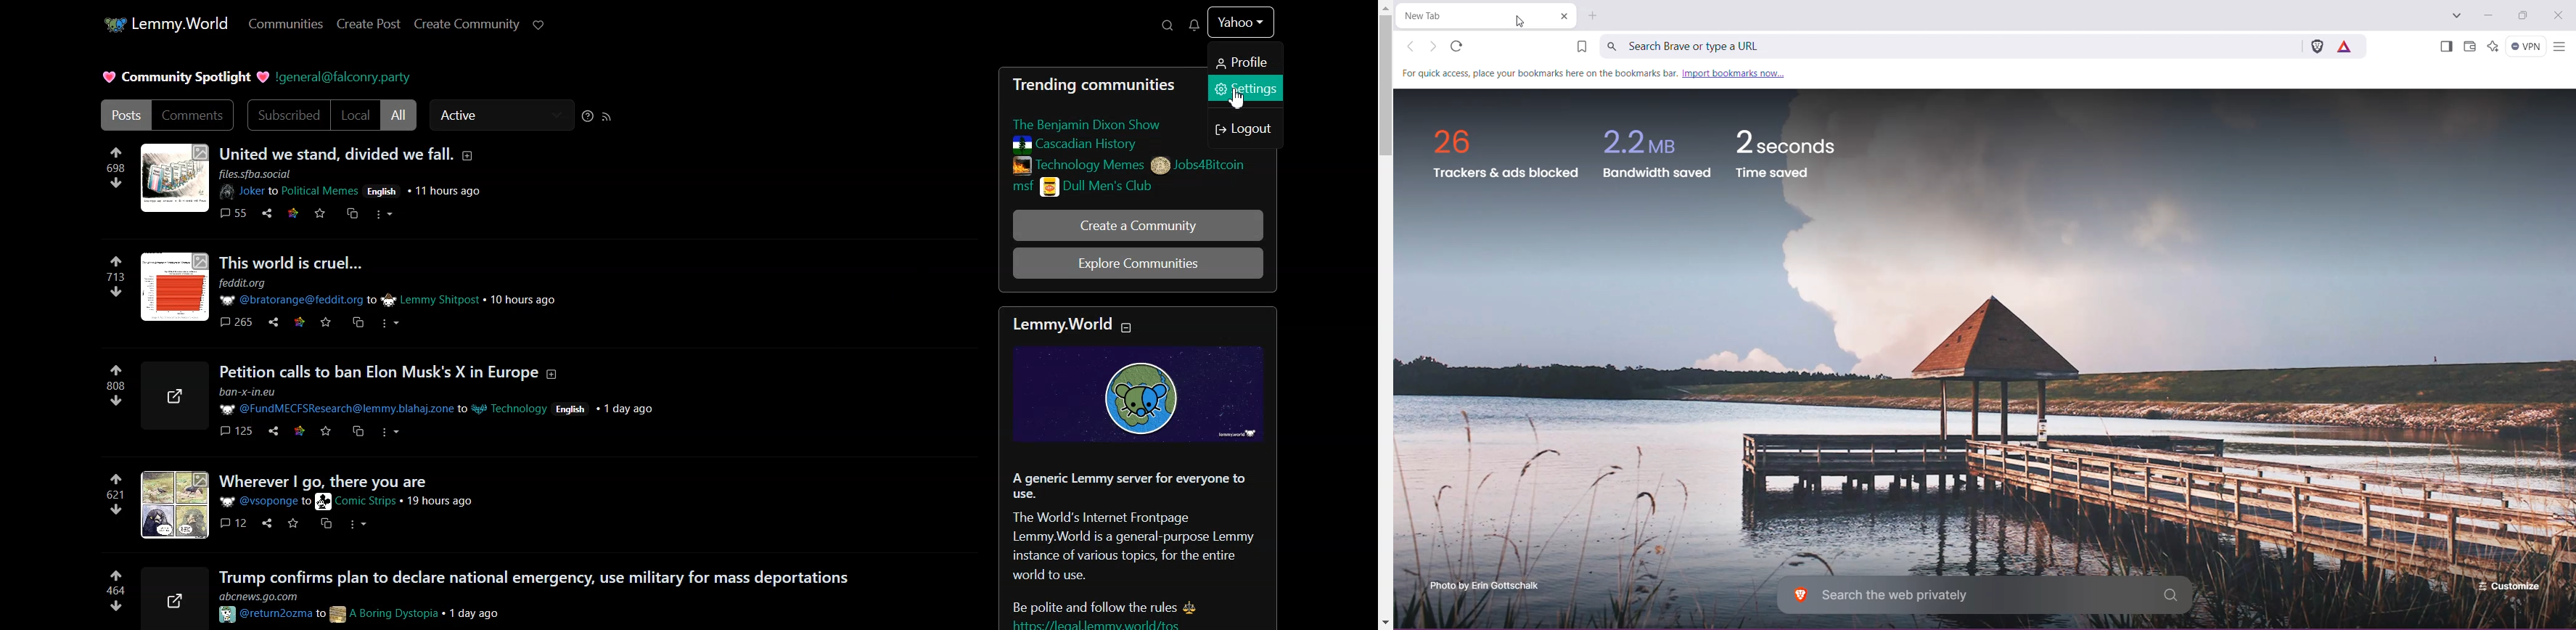 The height and width of the screenshot is (644, 2576). Describe the element at coordinates (1135, 263) in the screenshot. I see `Explore Community` at that location.